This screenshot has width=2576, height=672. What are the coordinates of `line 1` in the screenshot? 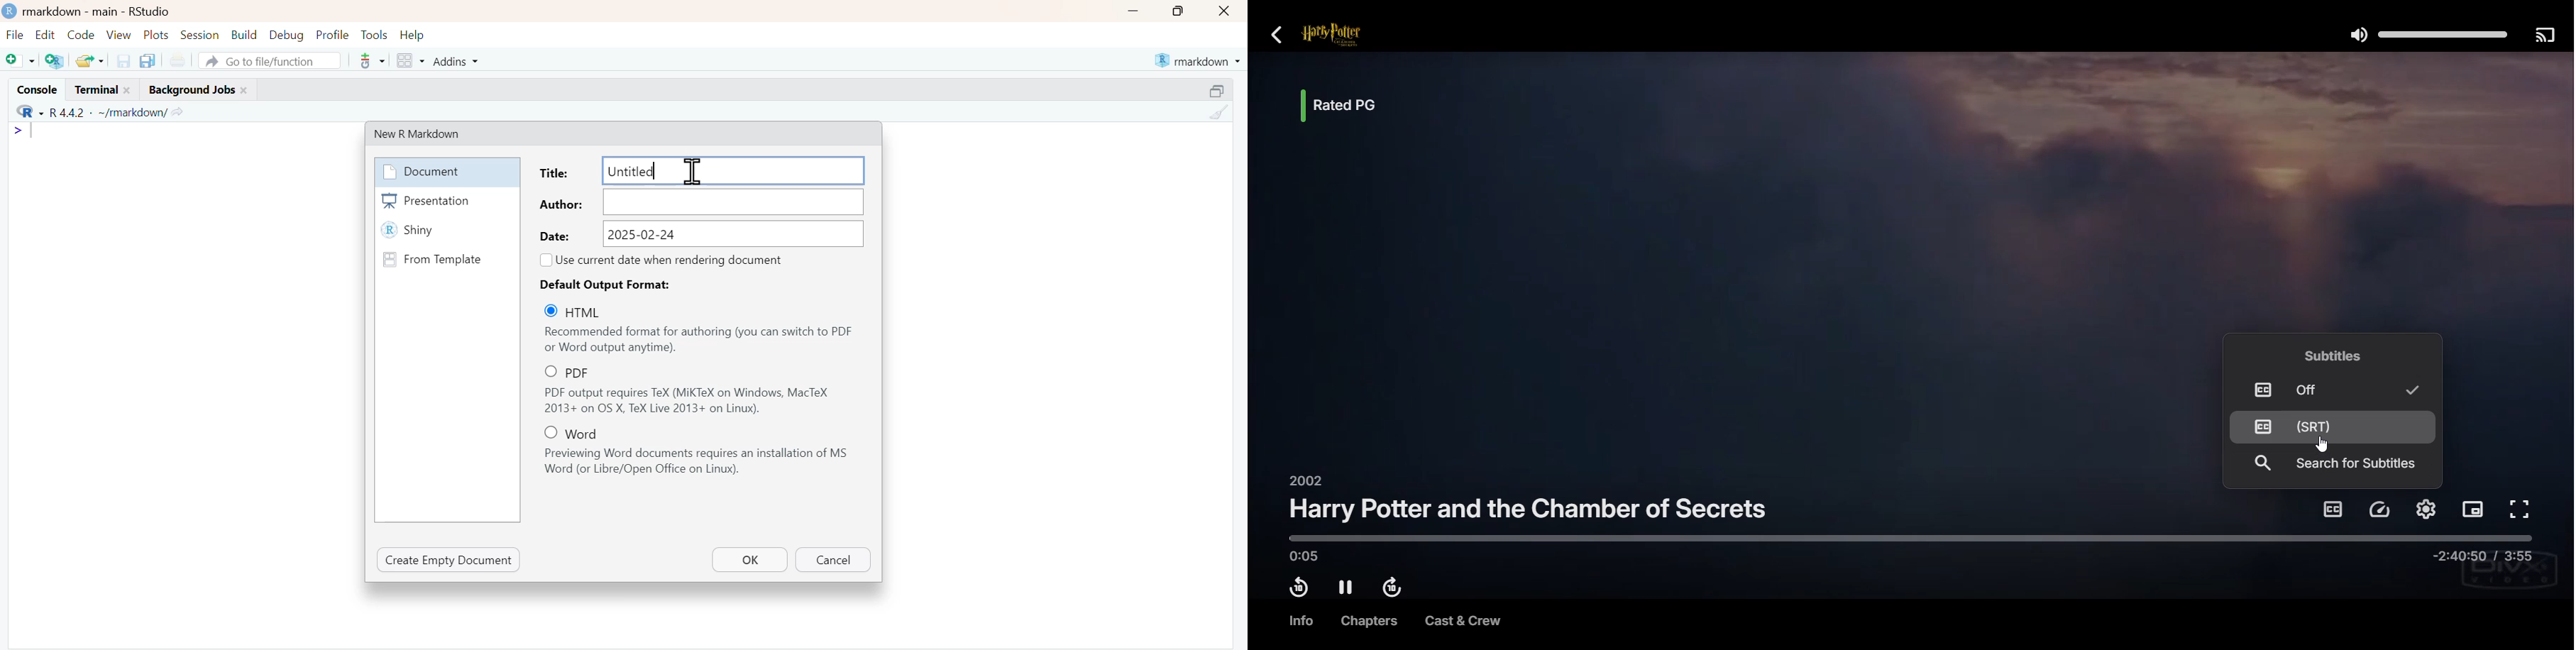 It's located at (25, 131).